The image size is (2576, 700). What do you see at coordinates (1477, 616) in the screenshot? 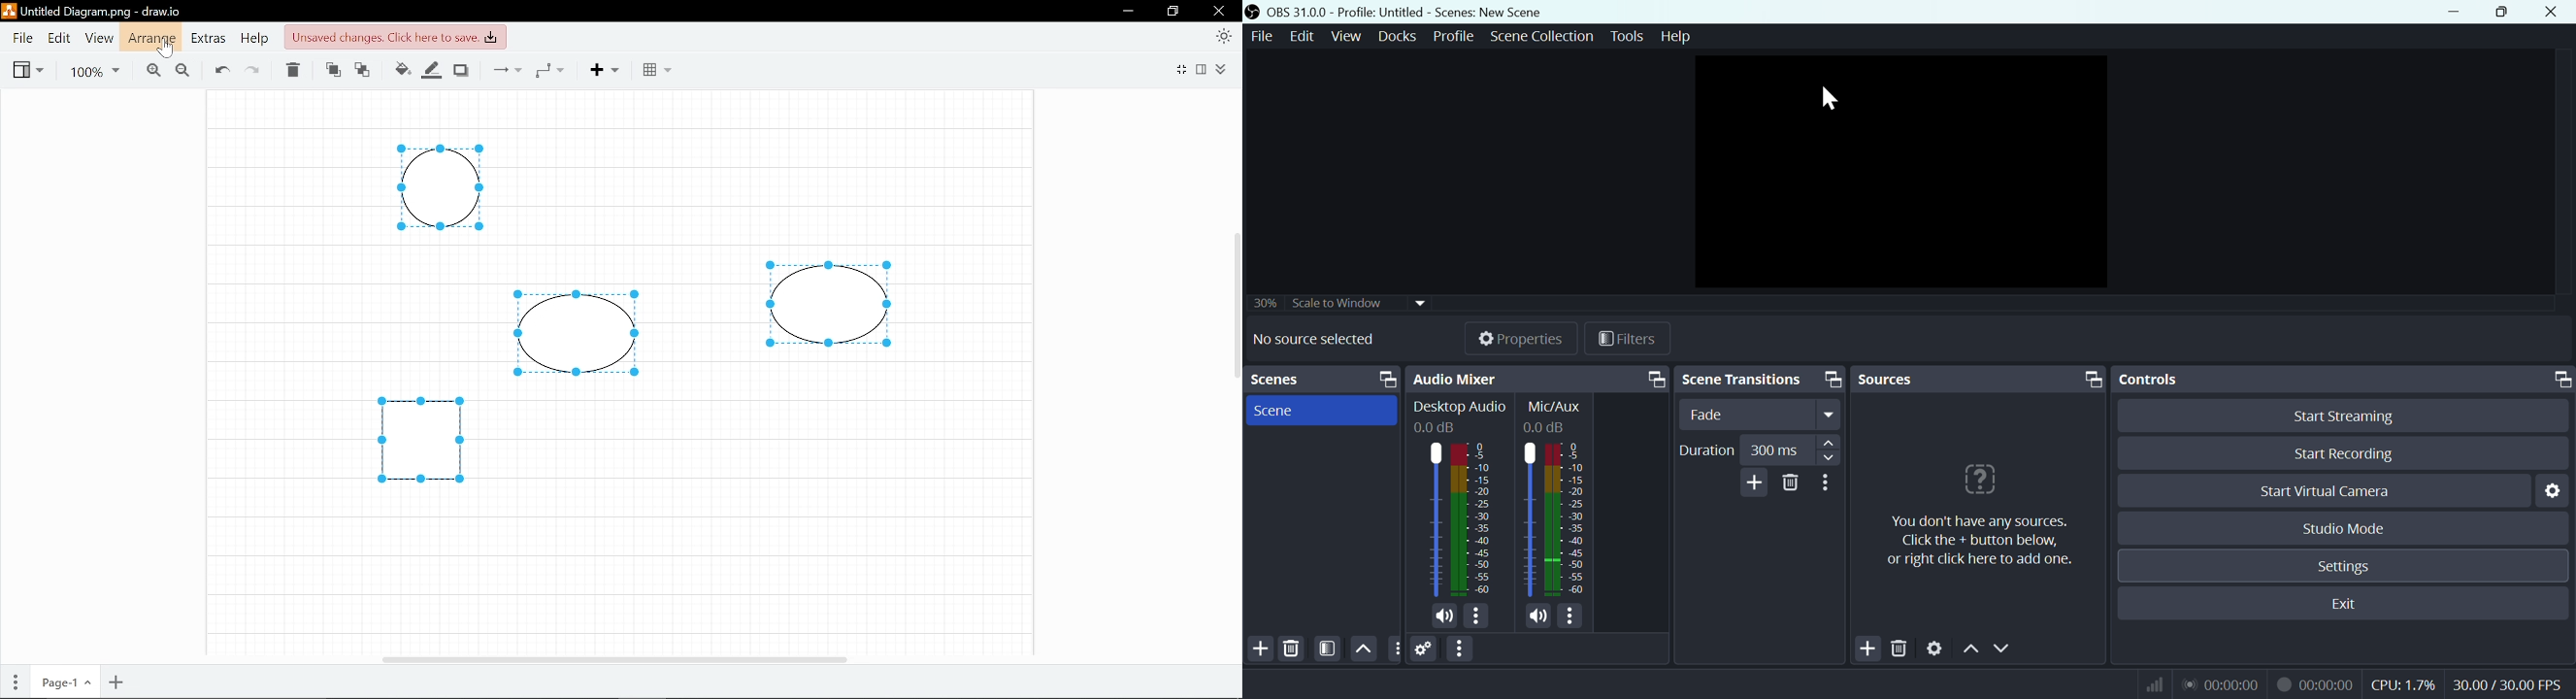
I see `more options` at bounding box center [1477, 616].